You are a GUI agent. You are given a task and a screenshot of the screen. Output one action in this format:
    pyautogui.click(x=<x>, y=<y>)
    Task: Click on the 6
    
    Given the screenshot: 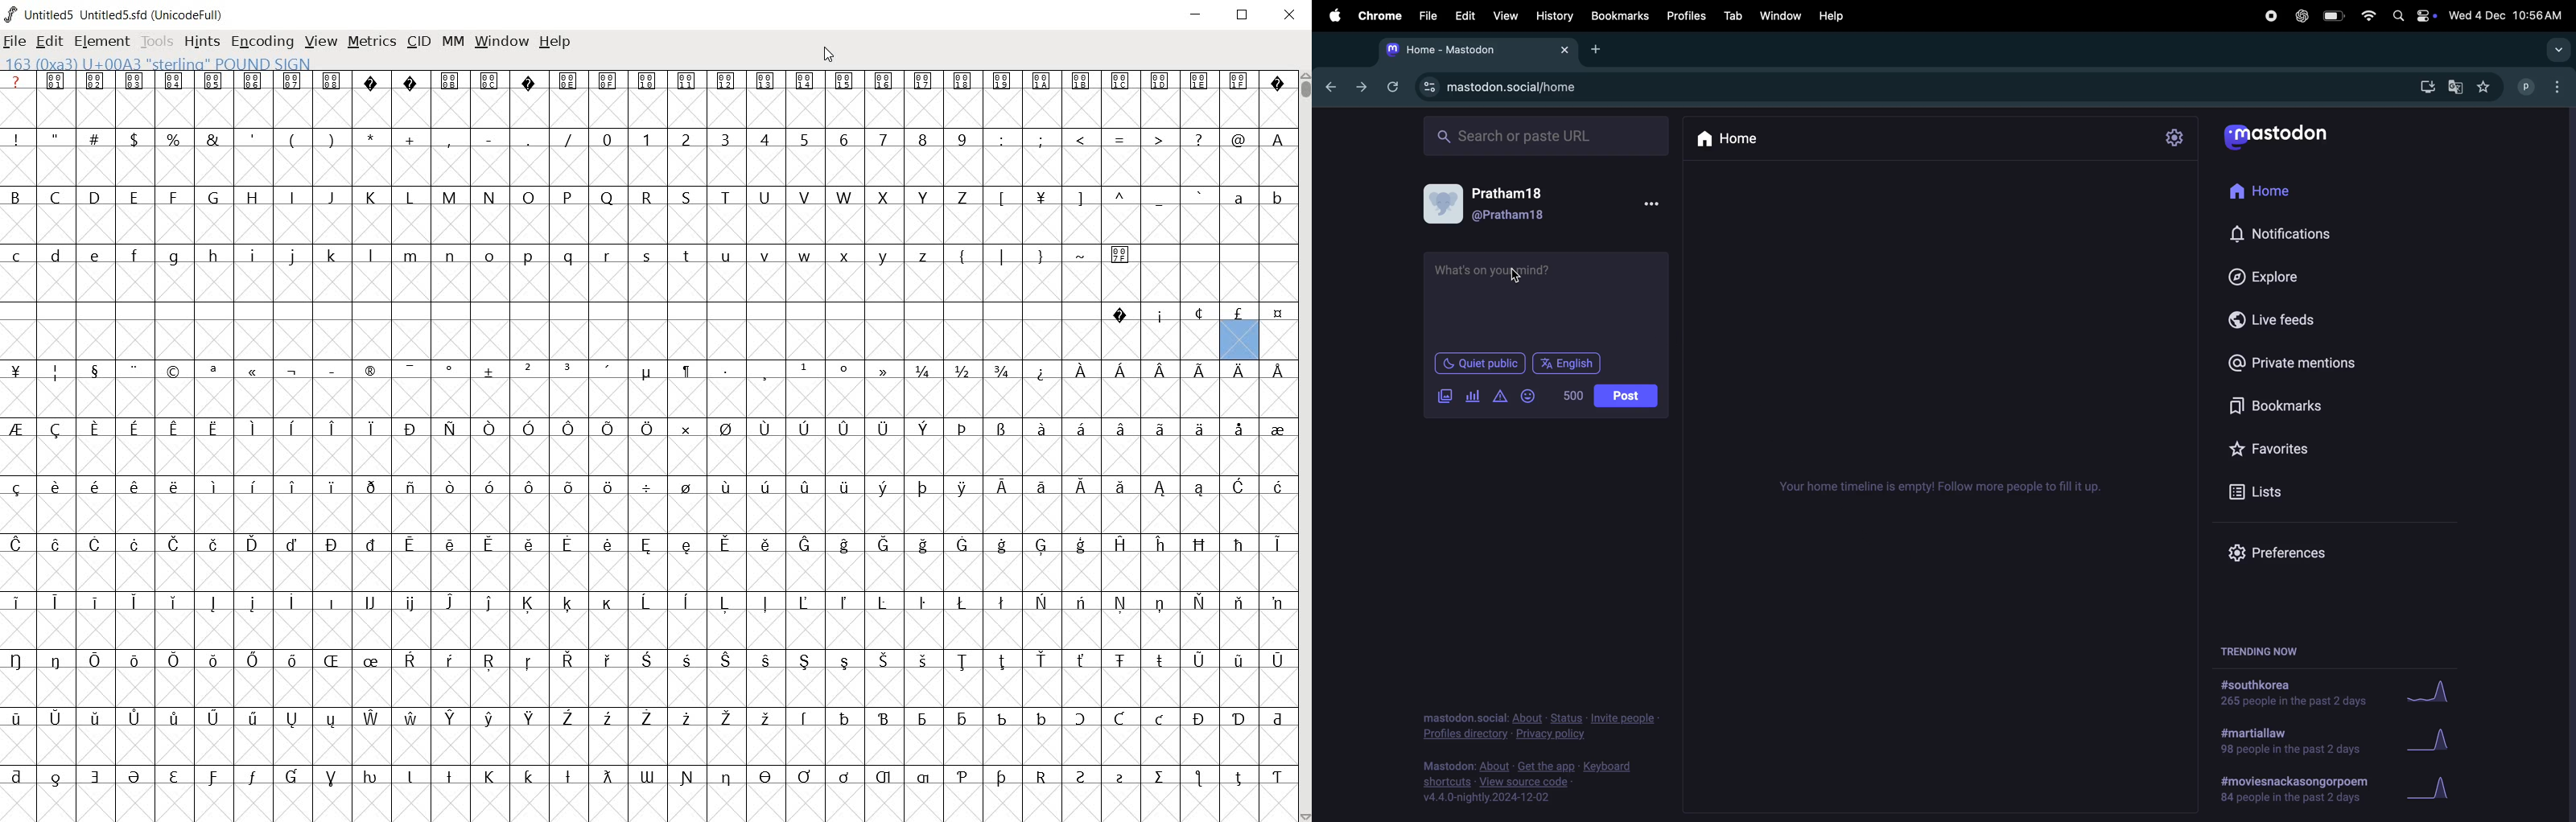 What is the action you would take?
    pyautogui.click(x=843, y=139)
    